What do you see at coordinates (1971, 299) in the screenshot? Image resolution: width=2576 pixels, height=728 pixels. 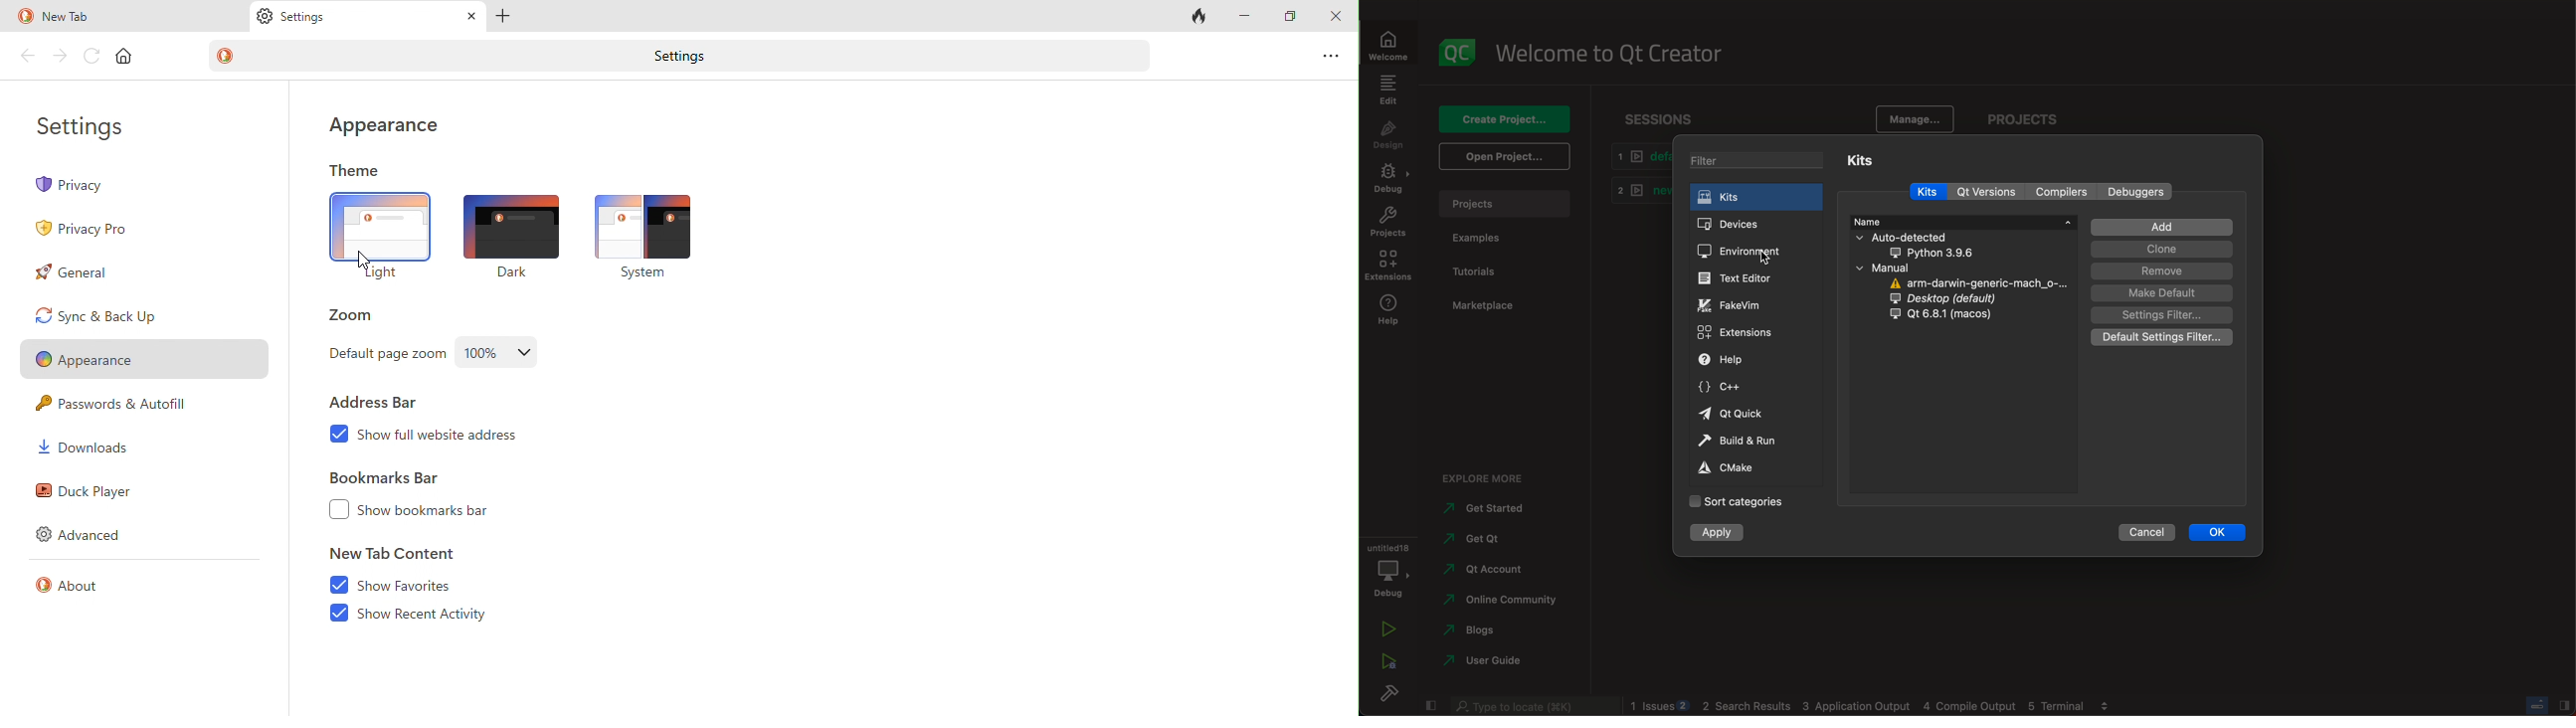 I see `desktop` at bounding box center [1971, 299].